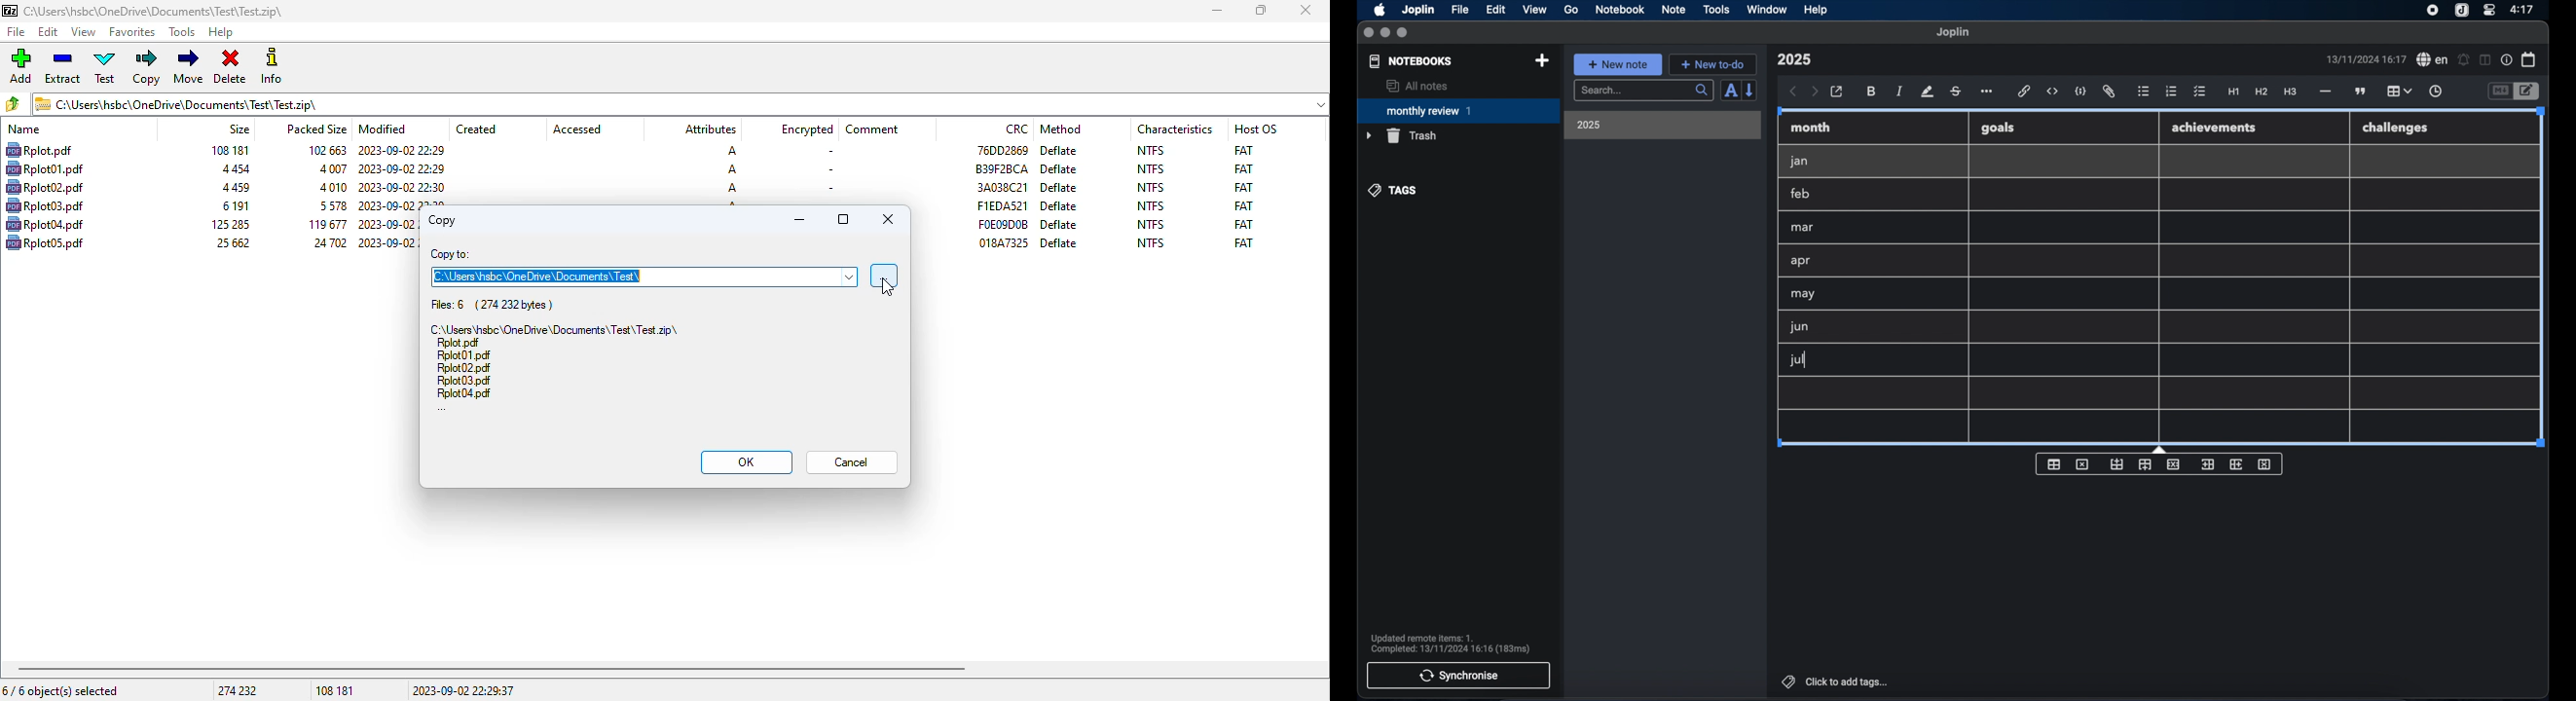 This screenshot has height=728, width=2576. Describe the element at coordinates (1801, 193) in the screenshot. I see `feb` at that location.